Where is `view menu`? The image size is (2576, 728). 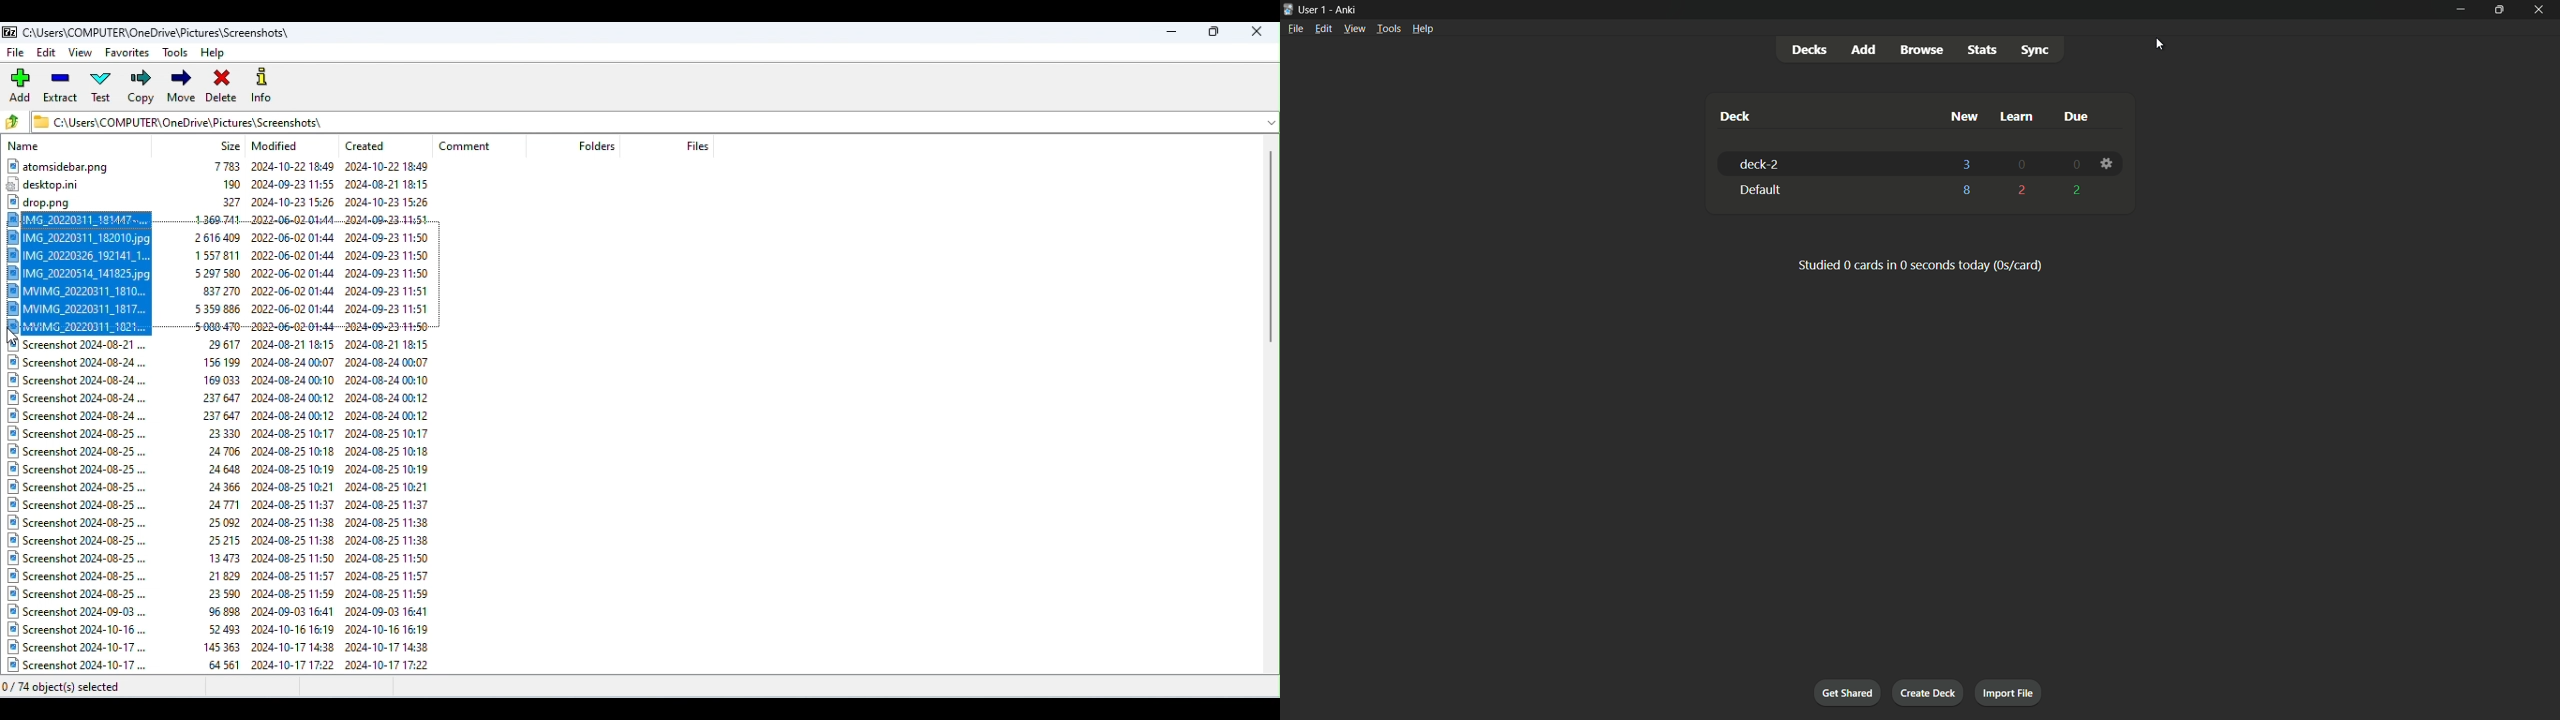 view menu is located at coordinates (1355, 29).